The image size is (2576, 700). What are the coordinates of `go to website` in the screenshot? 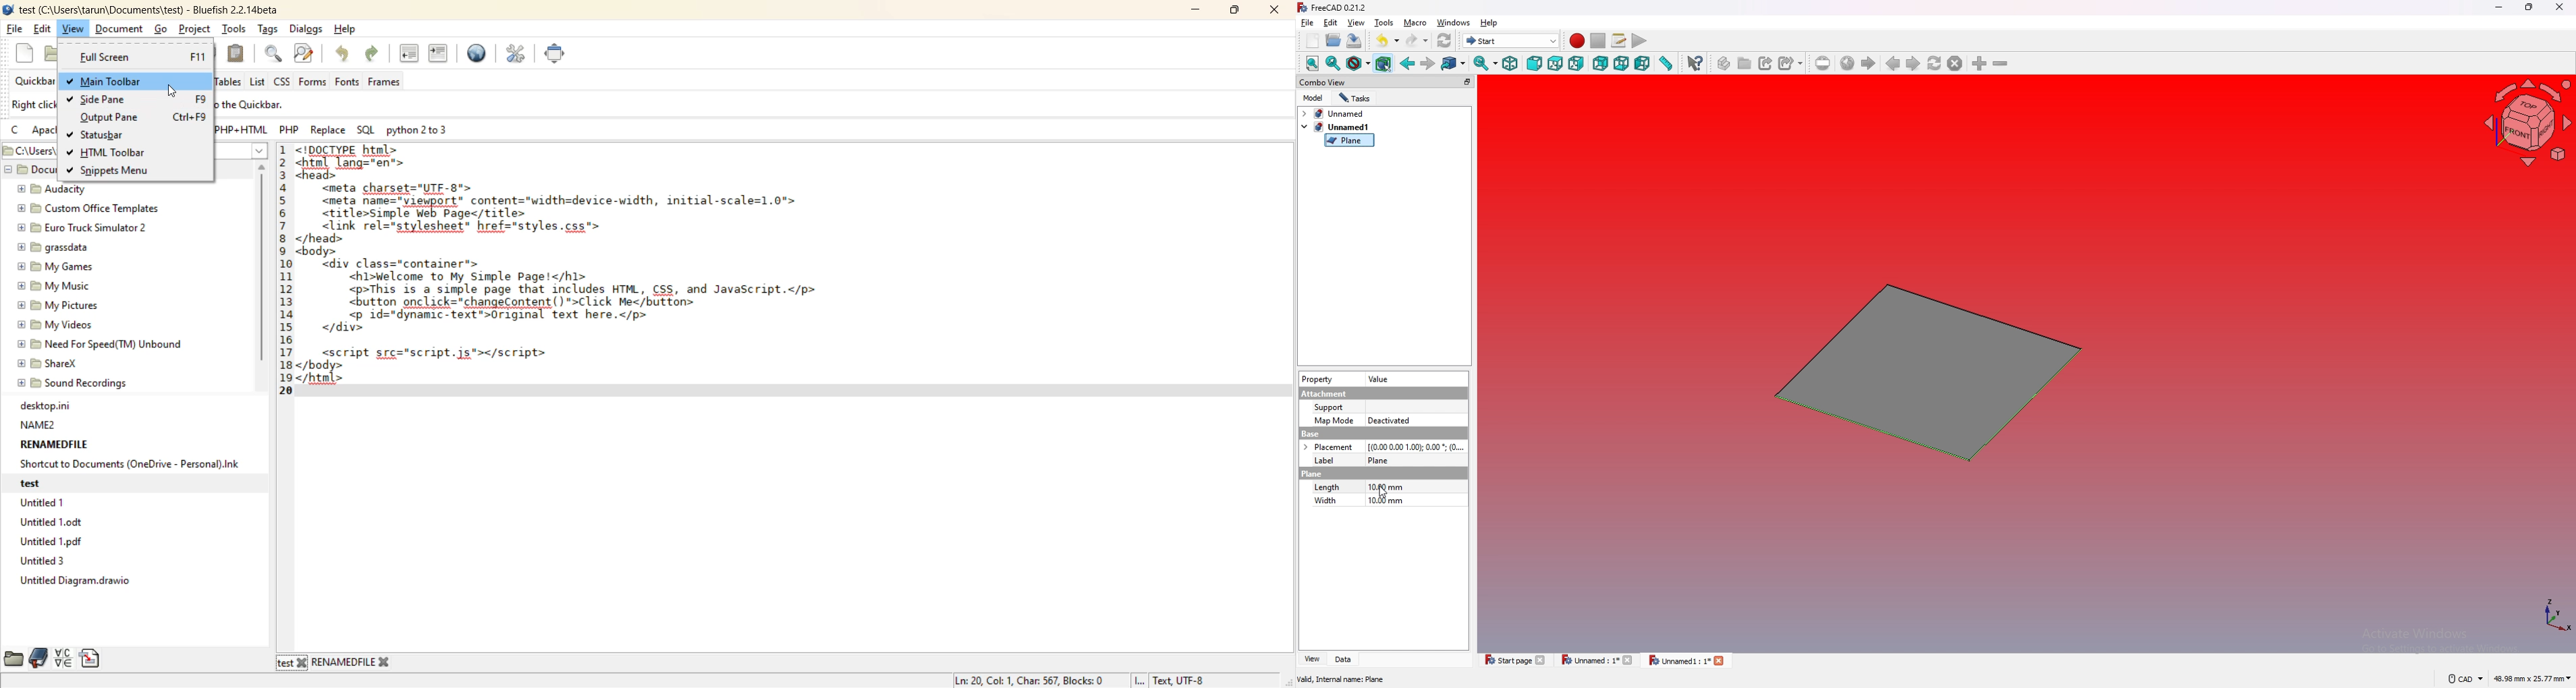 It's located at (1847, 64).